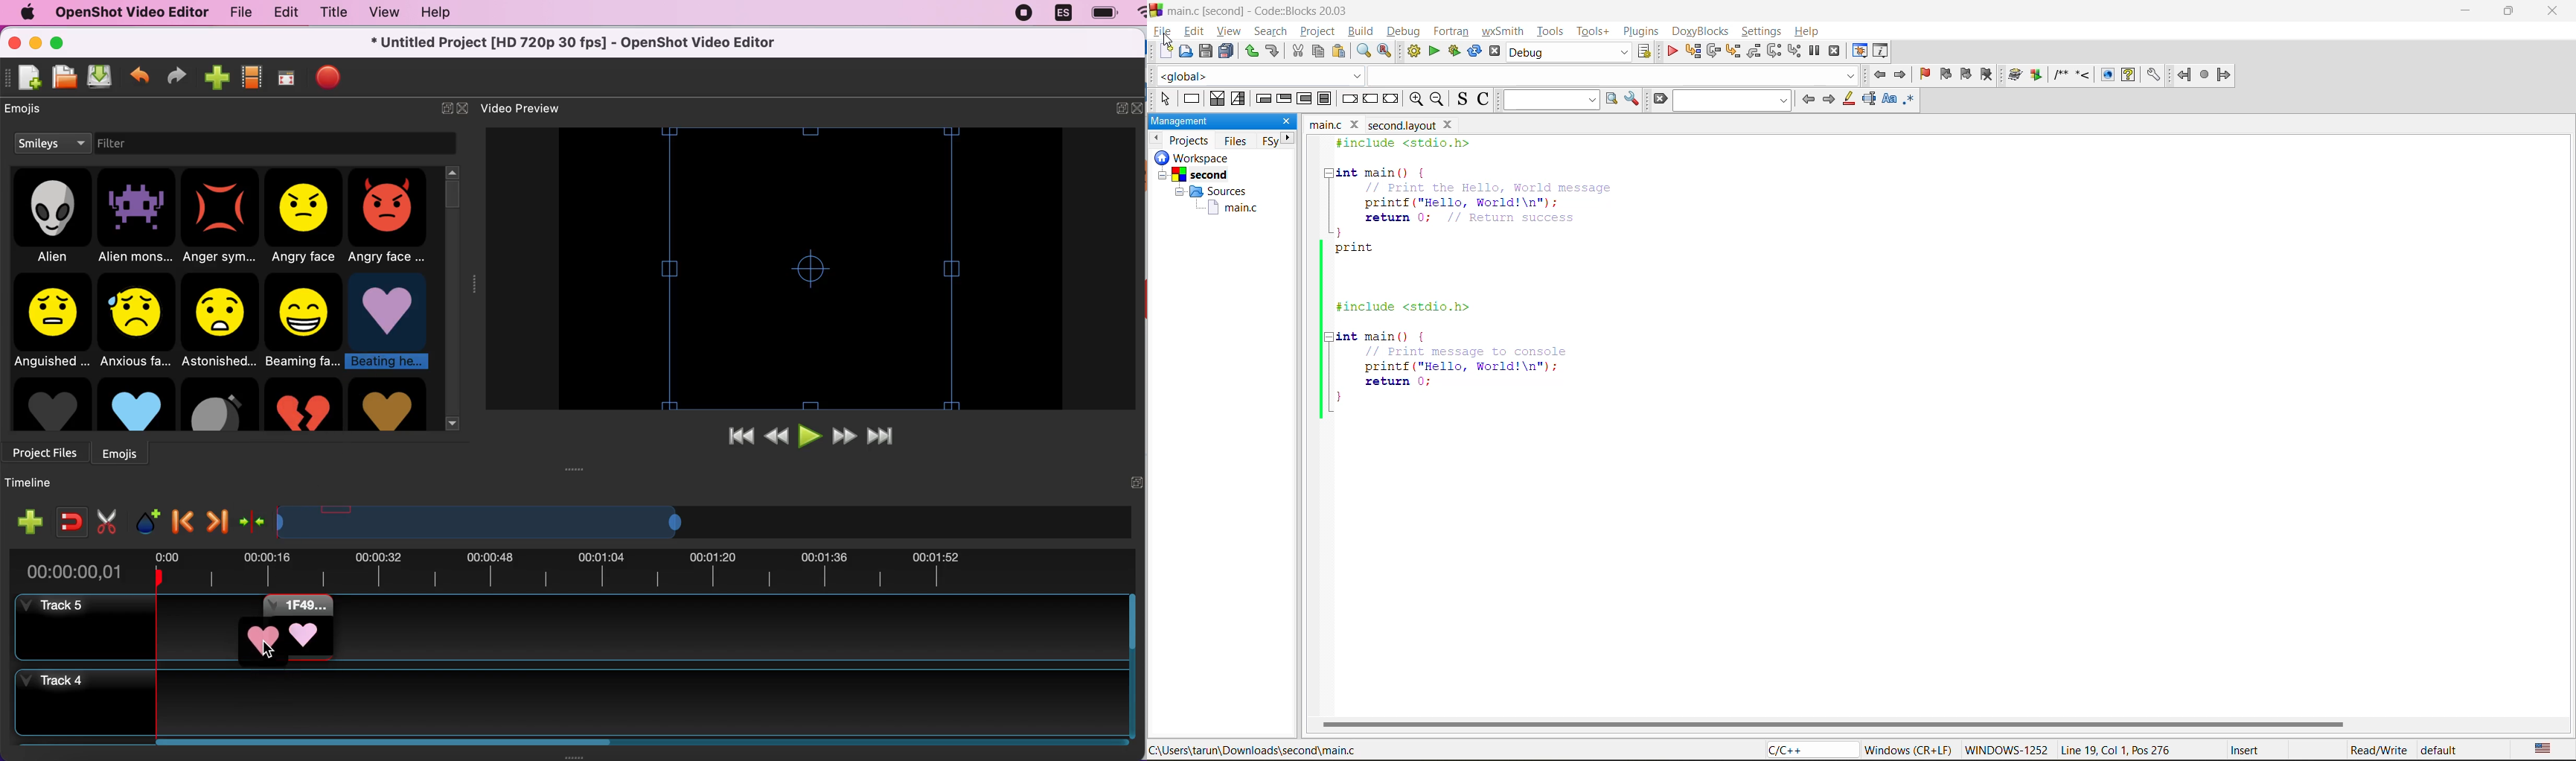  Describe the element at coordinates (1460, 99) in the screenshot. I see `toggle source` at that location.